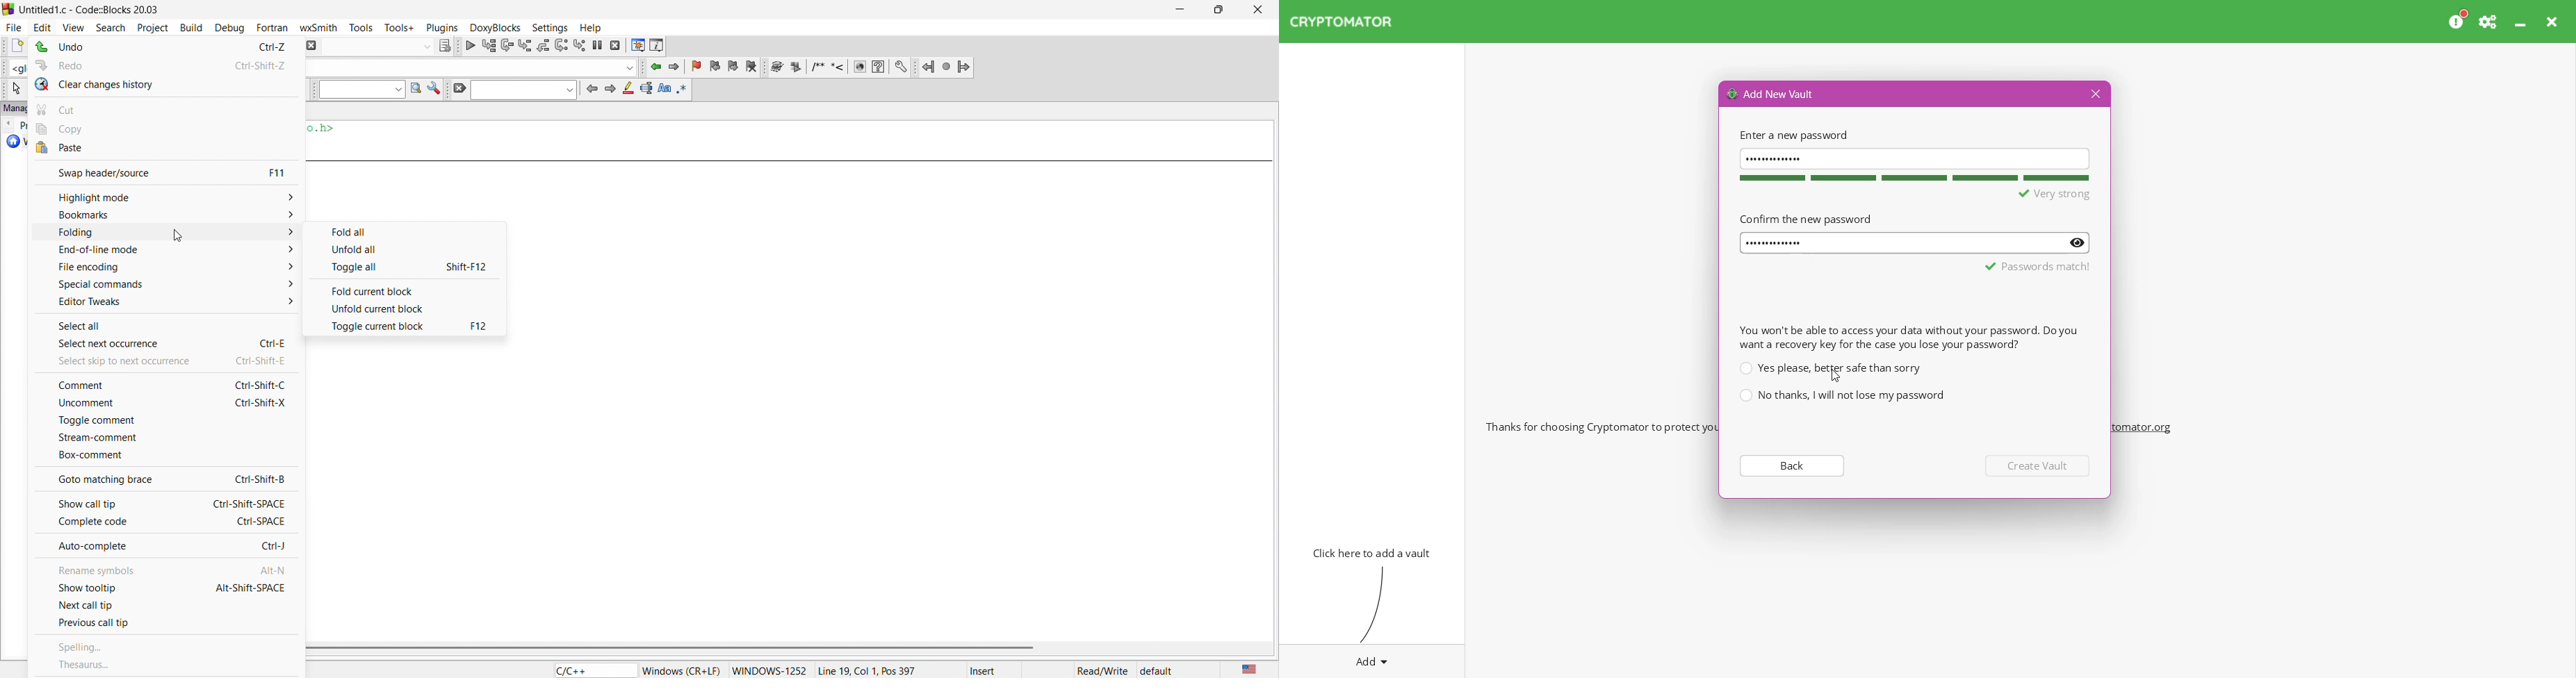  I want to click on stop, so click(948, 66).